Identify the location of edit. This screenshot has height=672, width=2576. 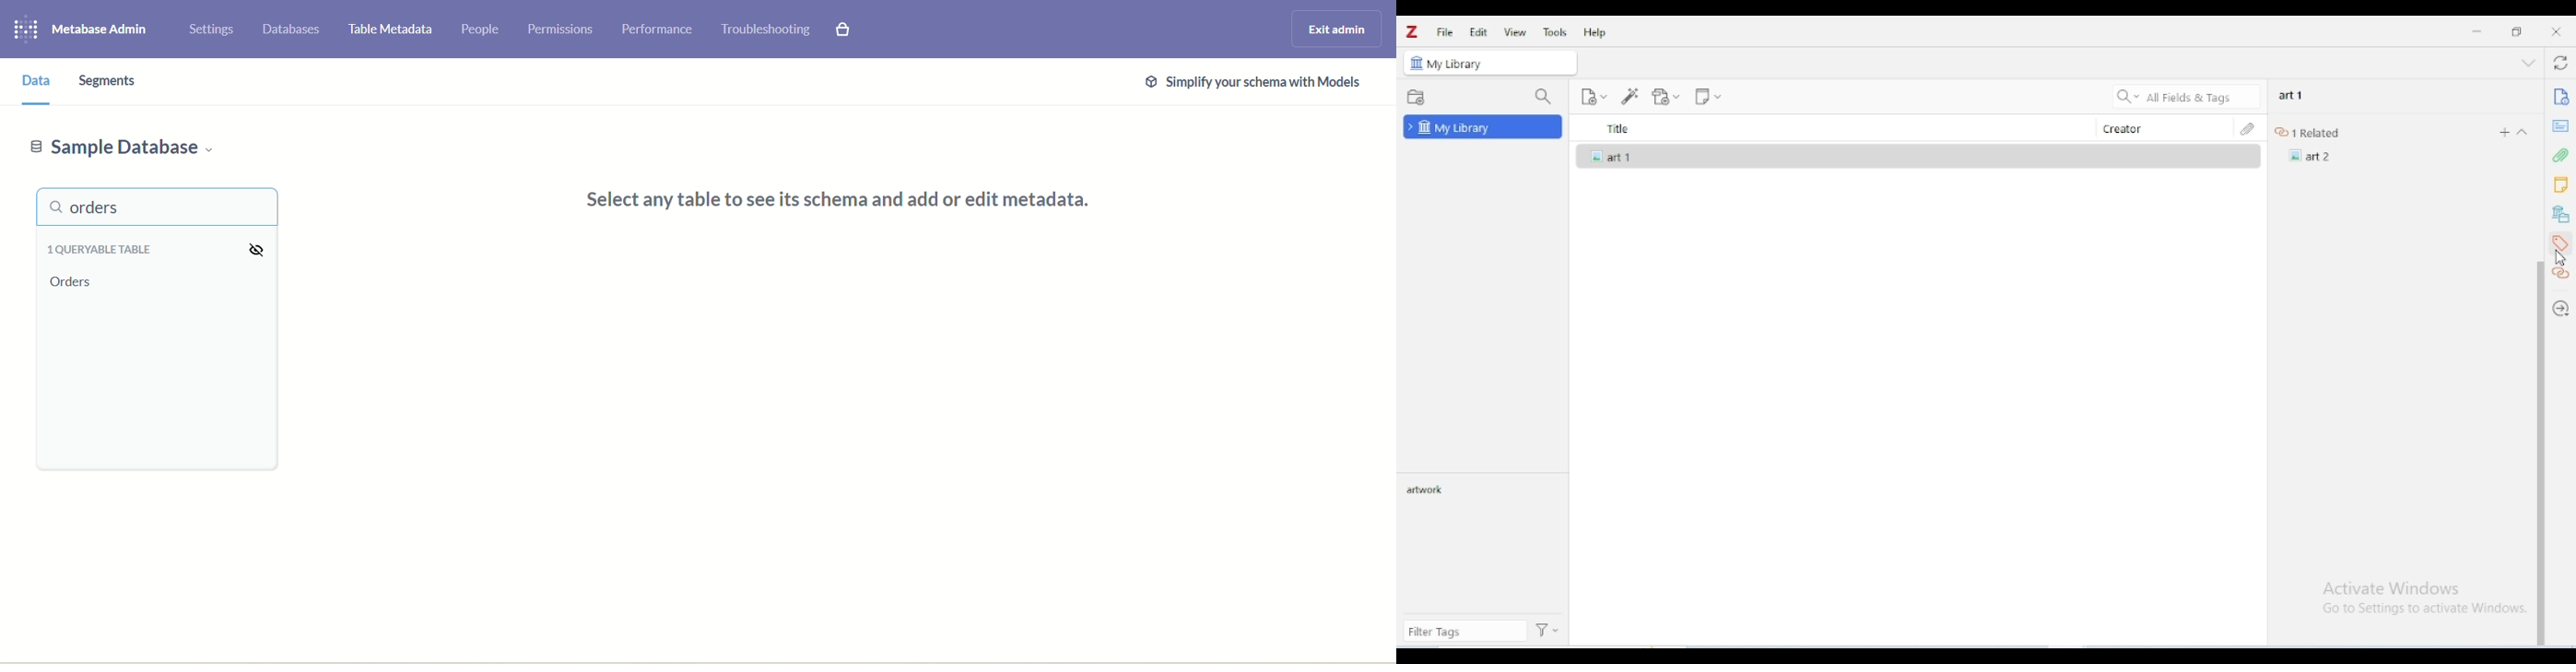
(1478, 32).